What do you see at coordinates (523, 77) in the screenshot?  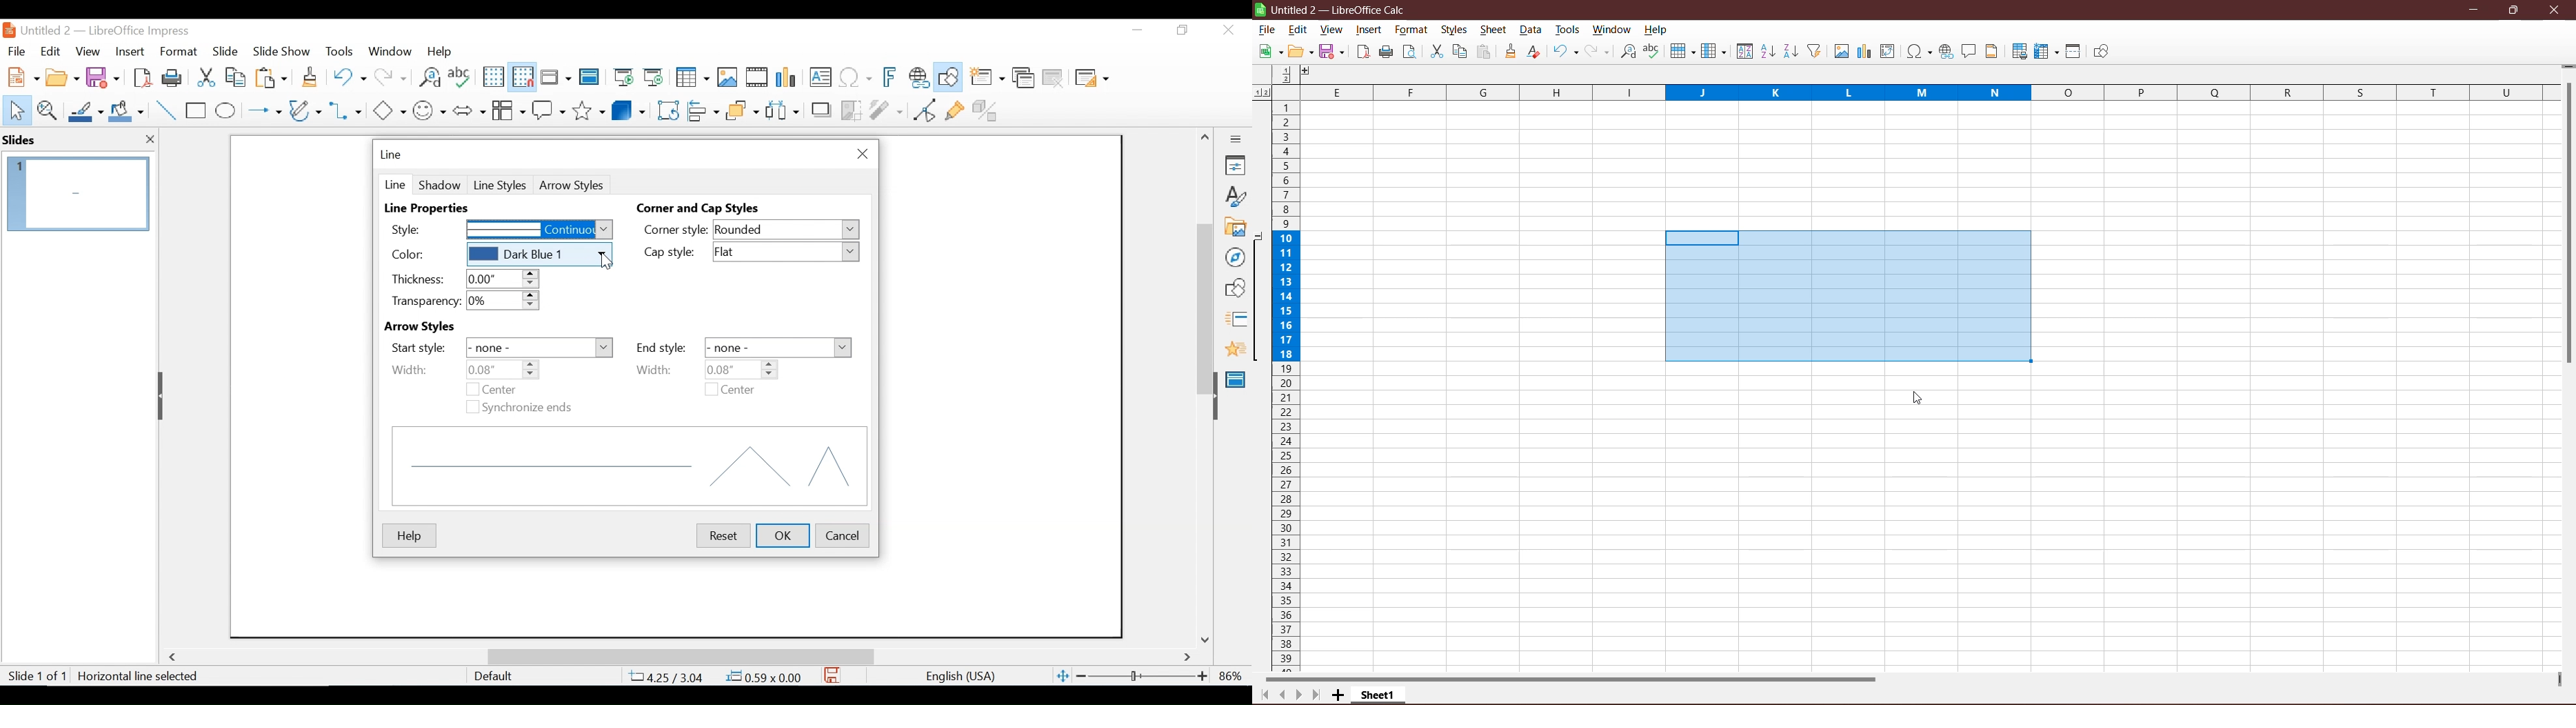 I see `Snap as Grid` at bounding box center [523, 77].